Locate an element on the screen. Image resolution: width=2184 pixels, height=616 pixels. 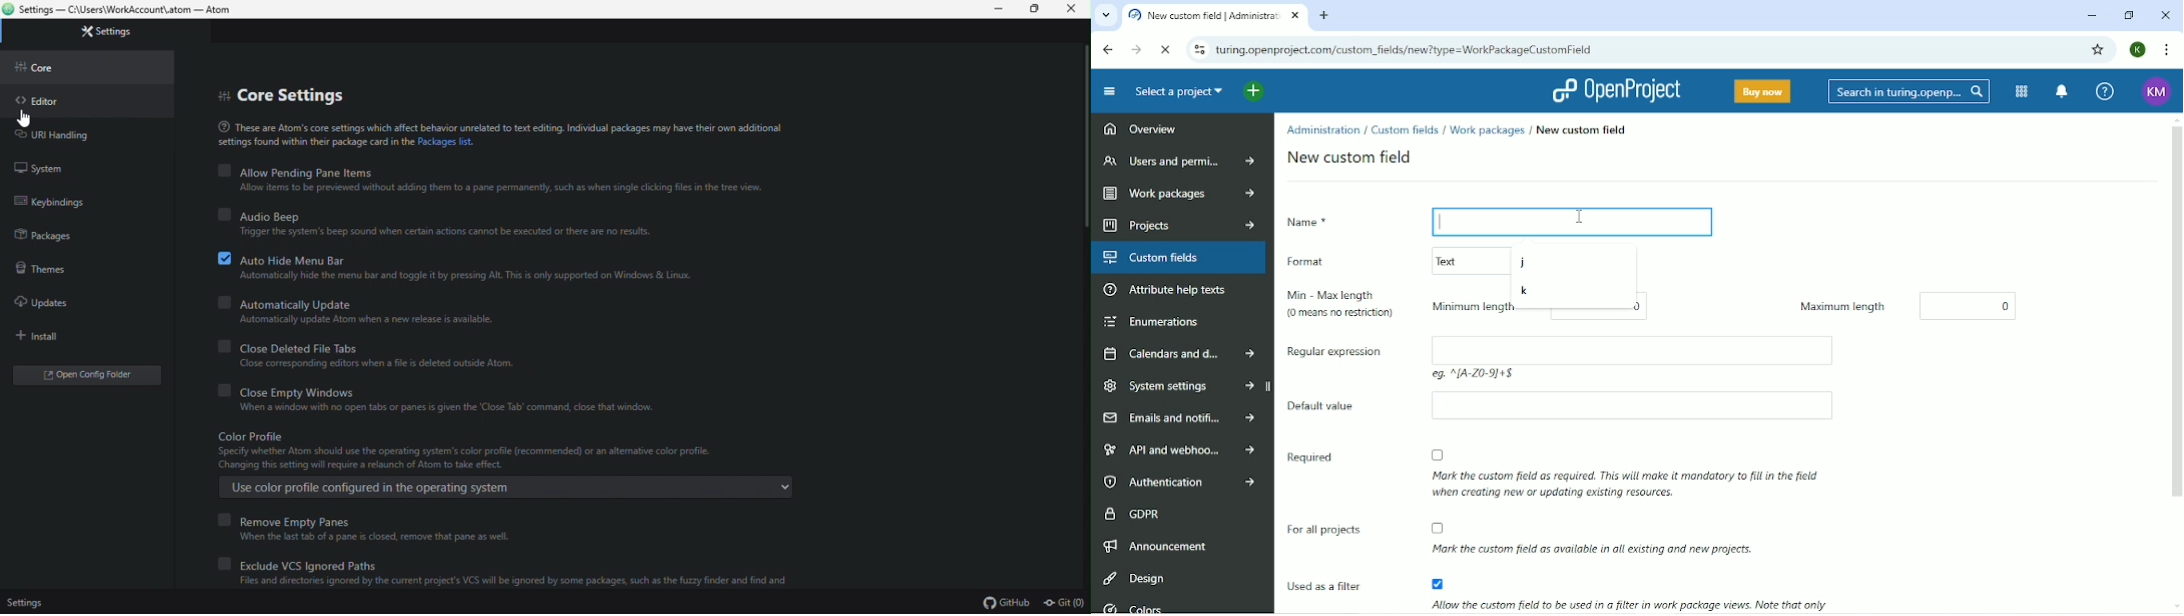
Core settings is located at coordinates (294, 99).